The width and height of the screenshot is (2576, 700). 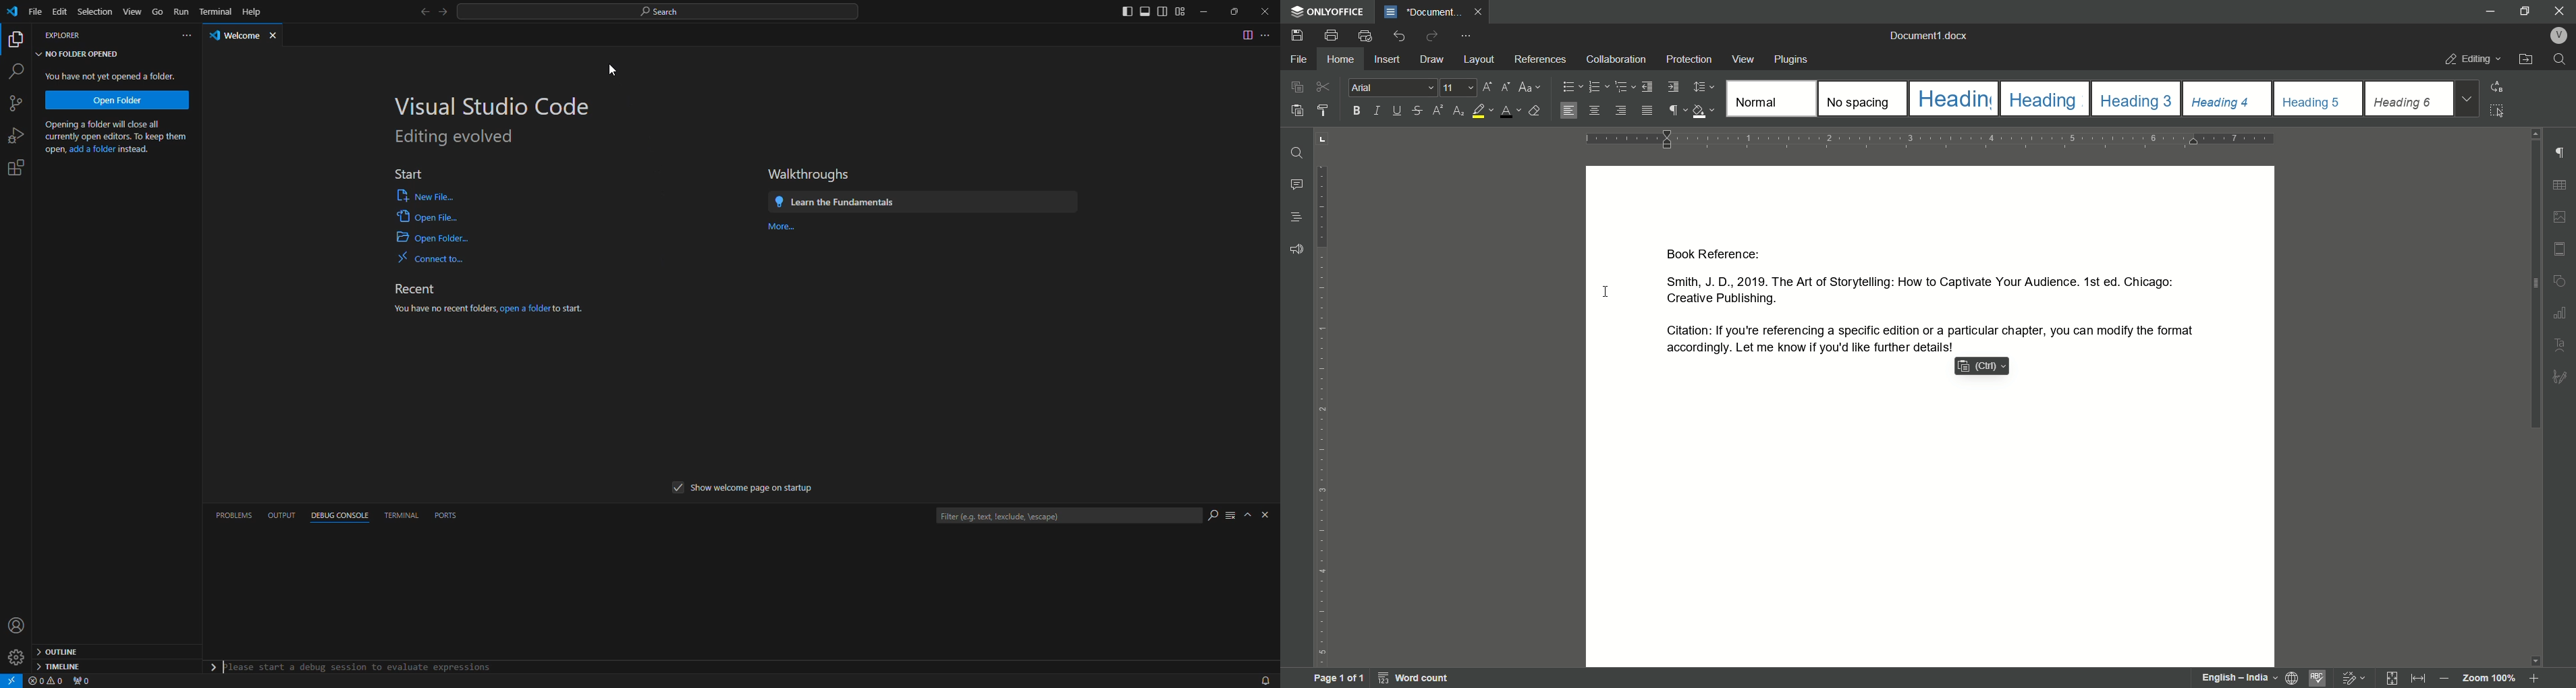 What do you see at coordinates (1298, 152) in the screenshot?
I see `find` at bounding box center [1298, 152].